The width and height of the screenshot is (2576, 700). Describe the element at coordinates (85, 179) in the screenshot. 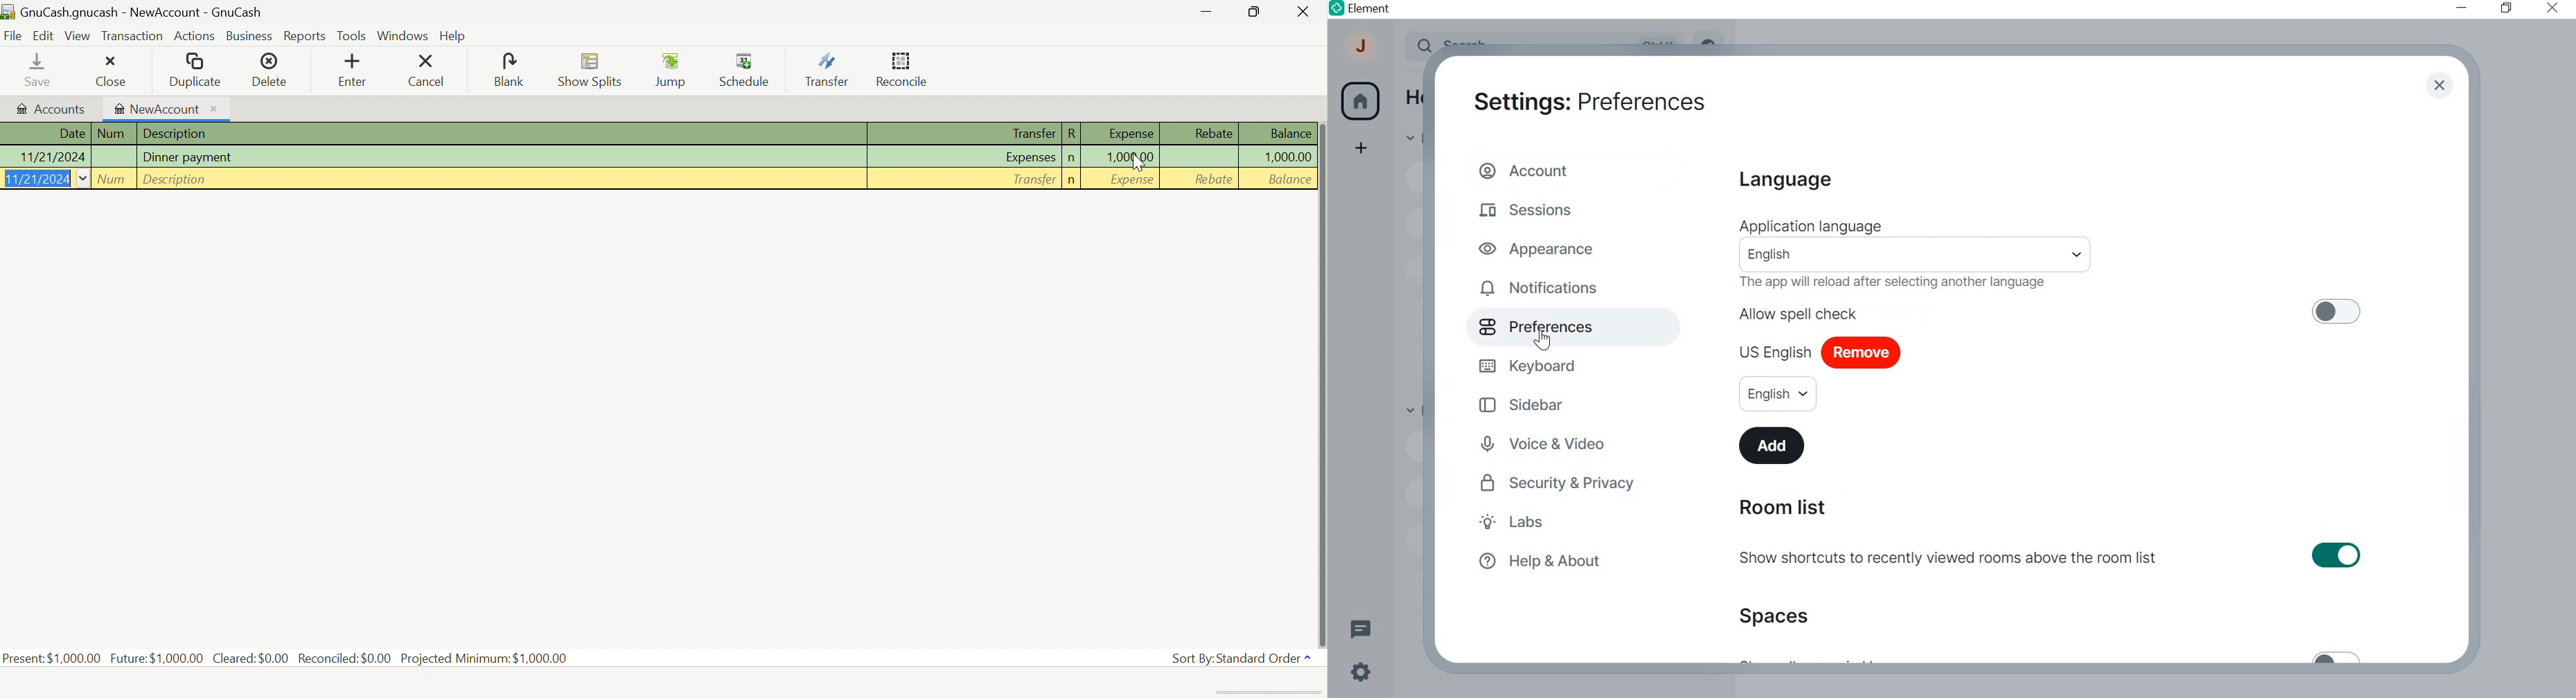

I see `Drop` at that location.